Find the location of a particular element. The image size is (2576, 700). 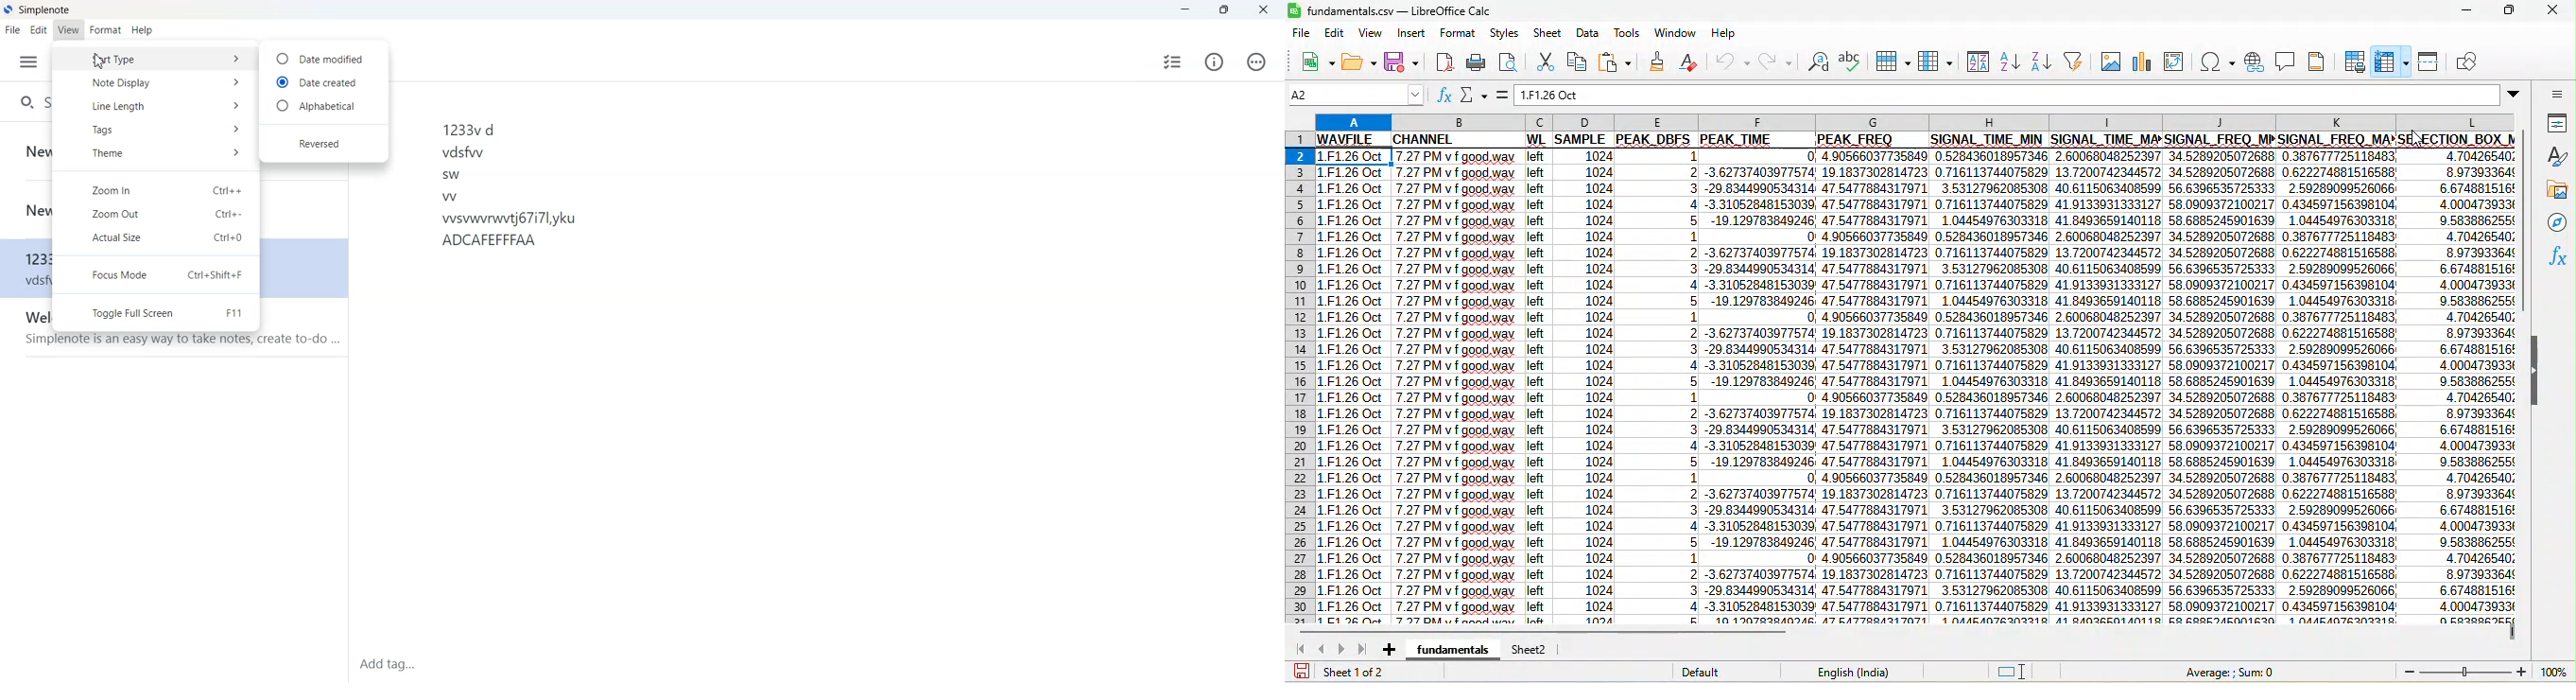

cursor is located at coordinates (2025, 662).